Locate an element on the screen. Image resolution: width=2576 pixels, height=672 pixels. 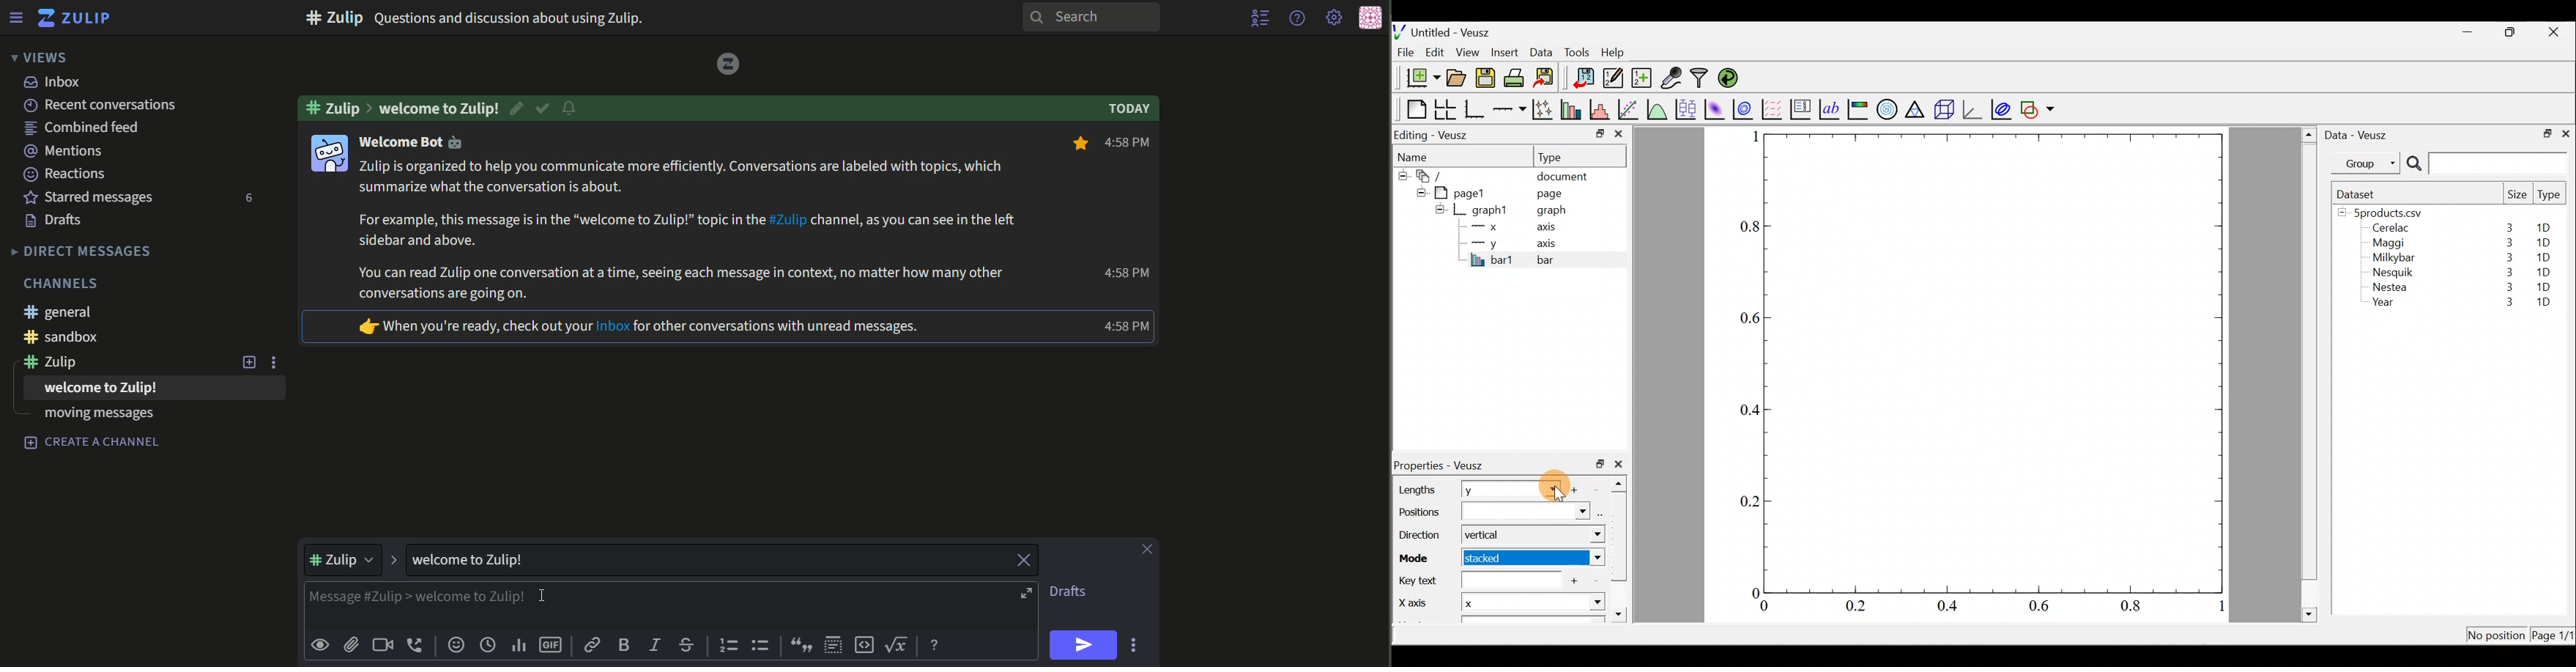
add voice call is located at coordinates (416, 645).